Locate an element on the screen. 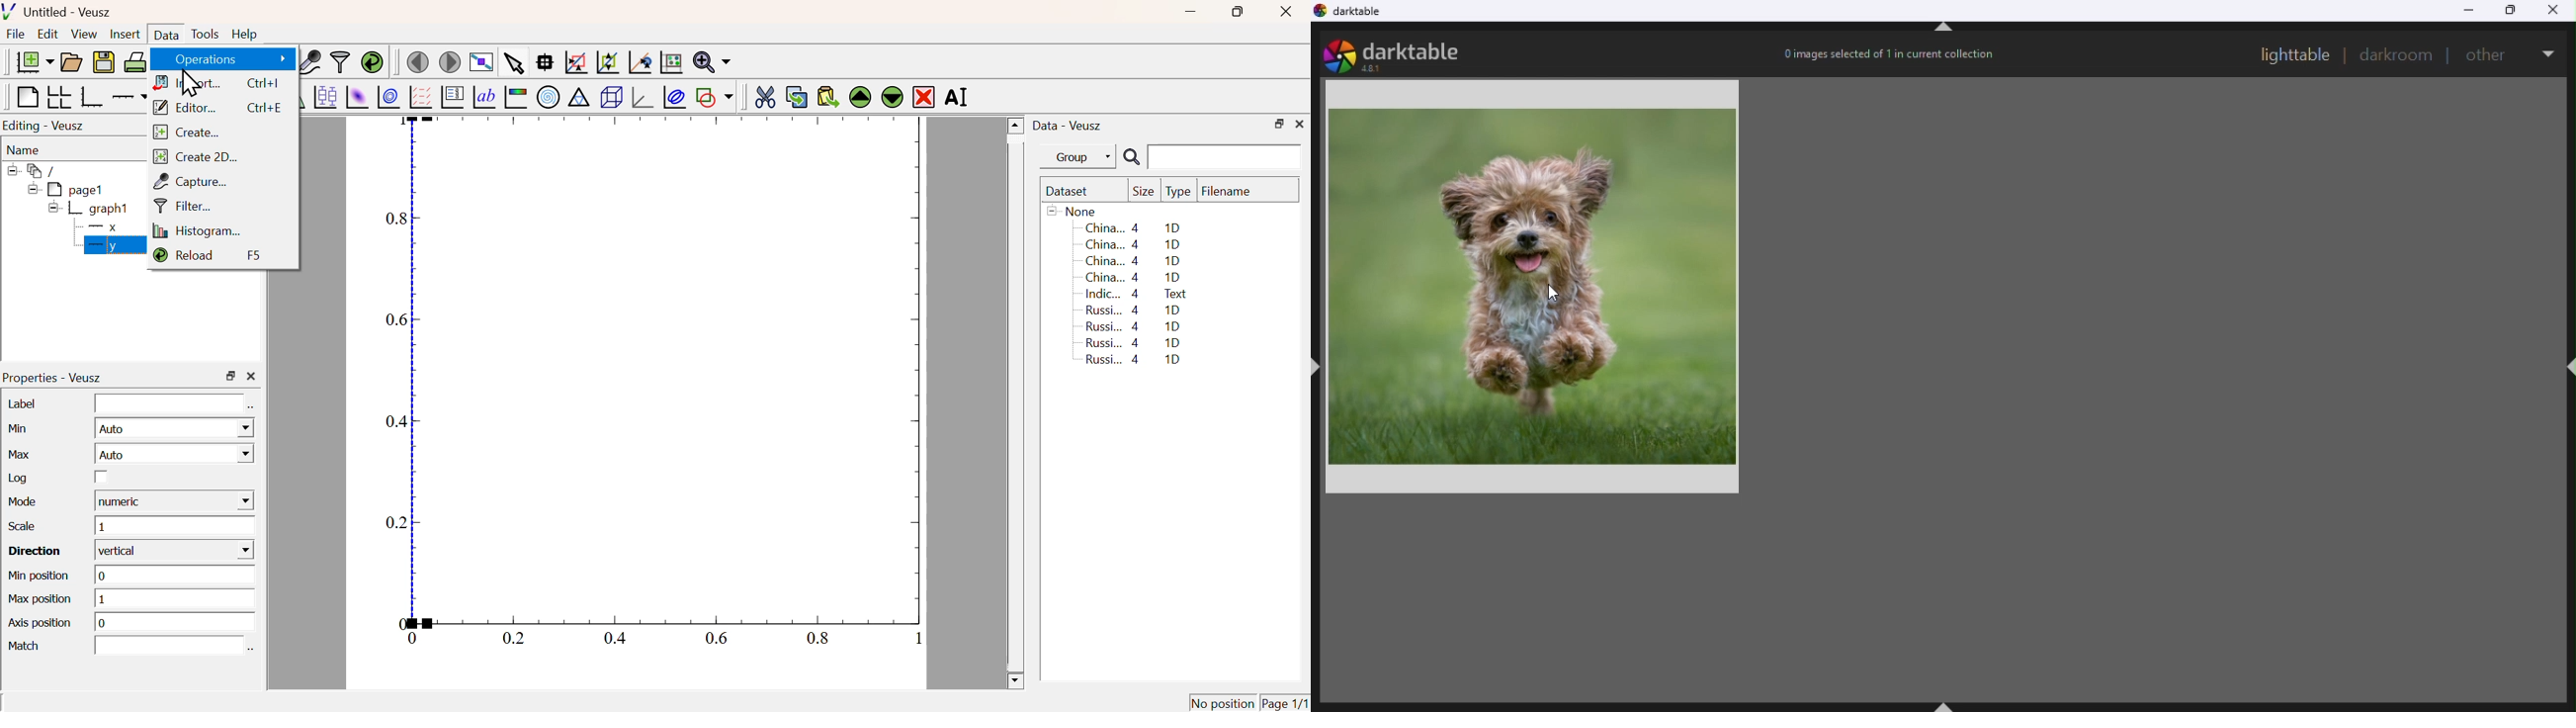 The height and width of the screenshot is (728, 2576). Remove is located at coordinates (925, 98).